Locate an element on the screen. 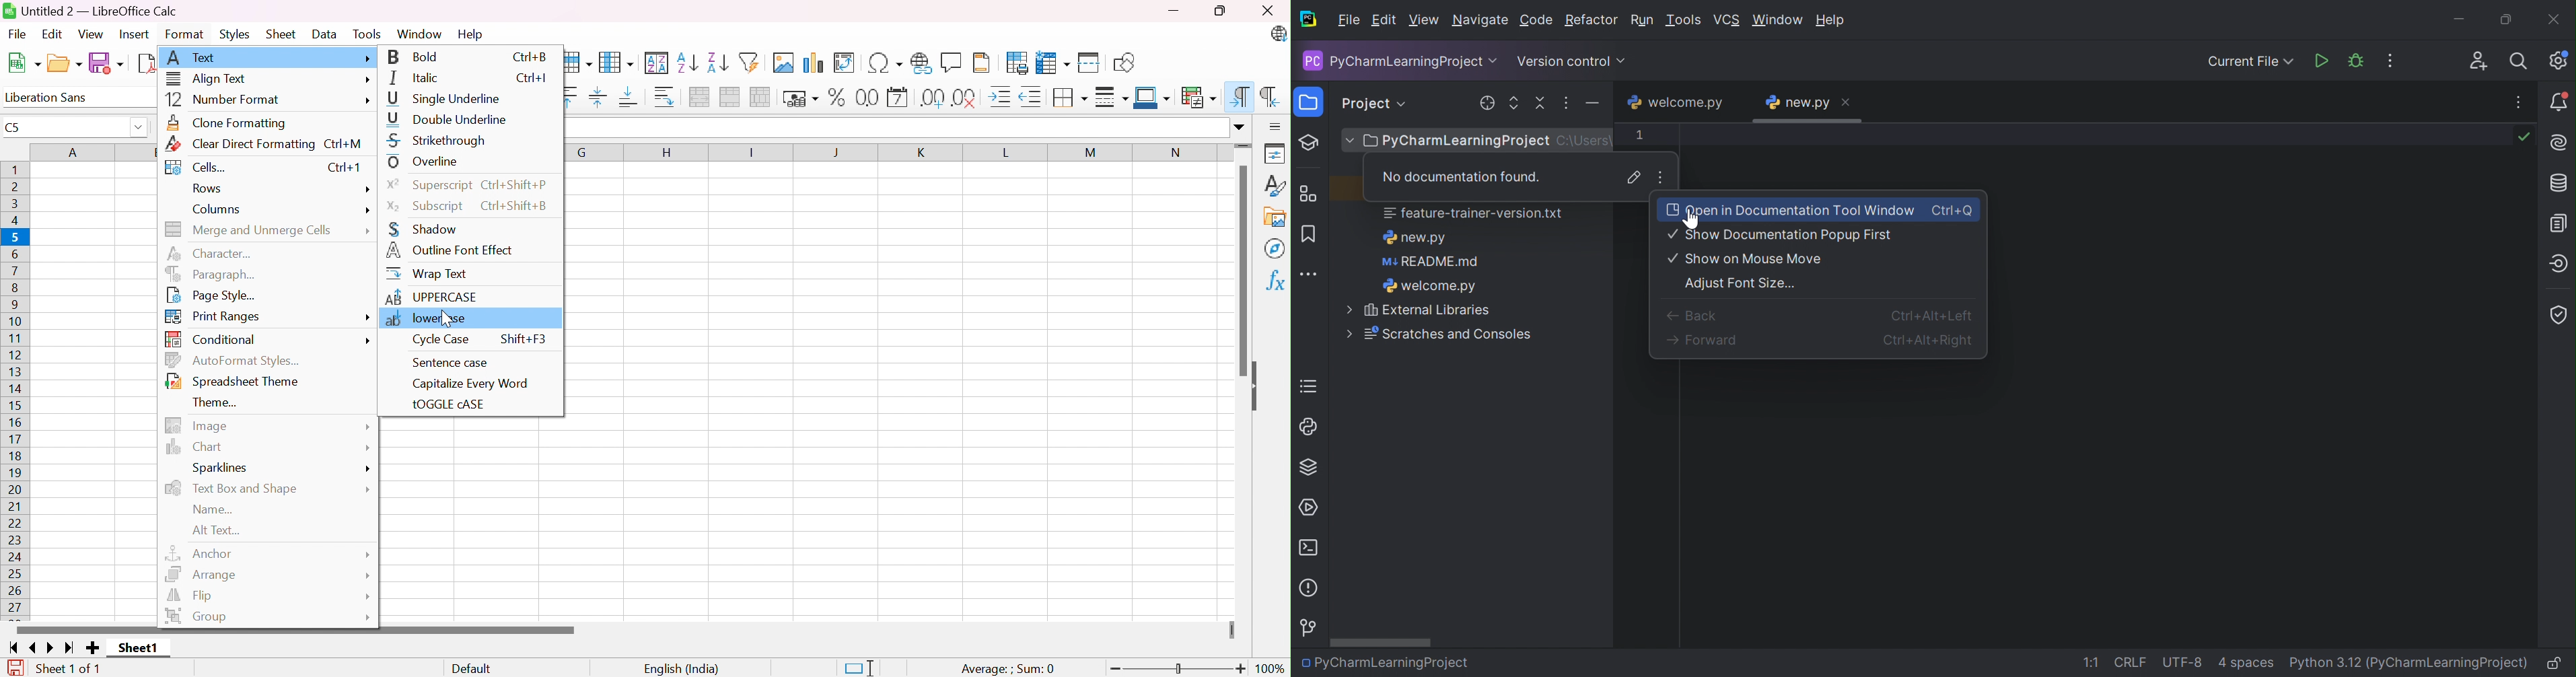 The image size is (2576, 700). Sheet1 is located at coordinates (137, 649).